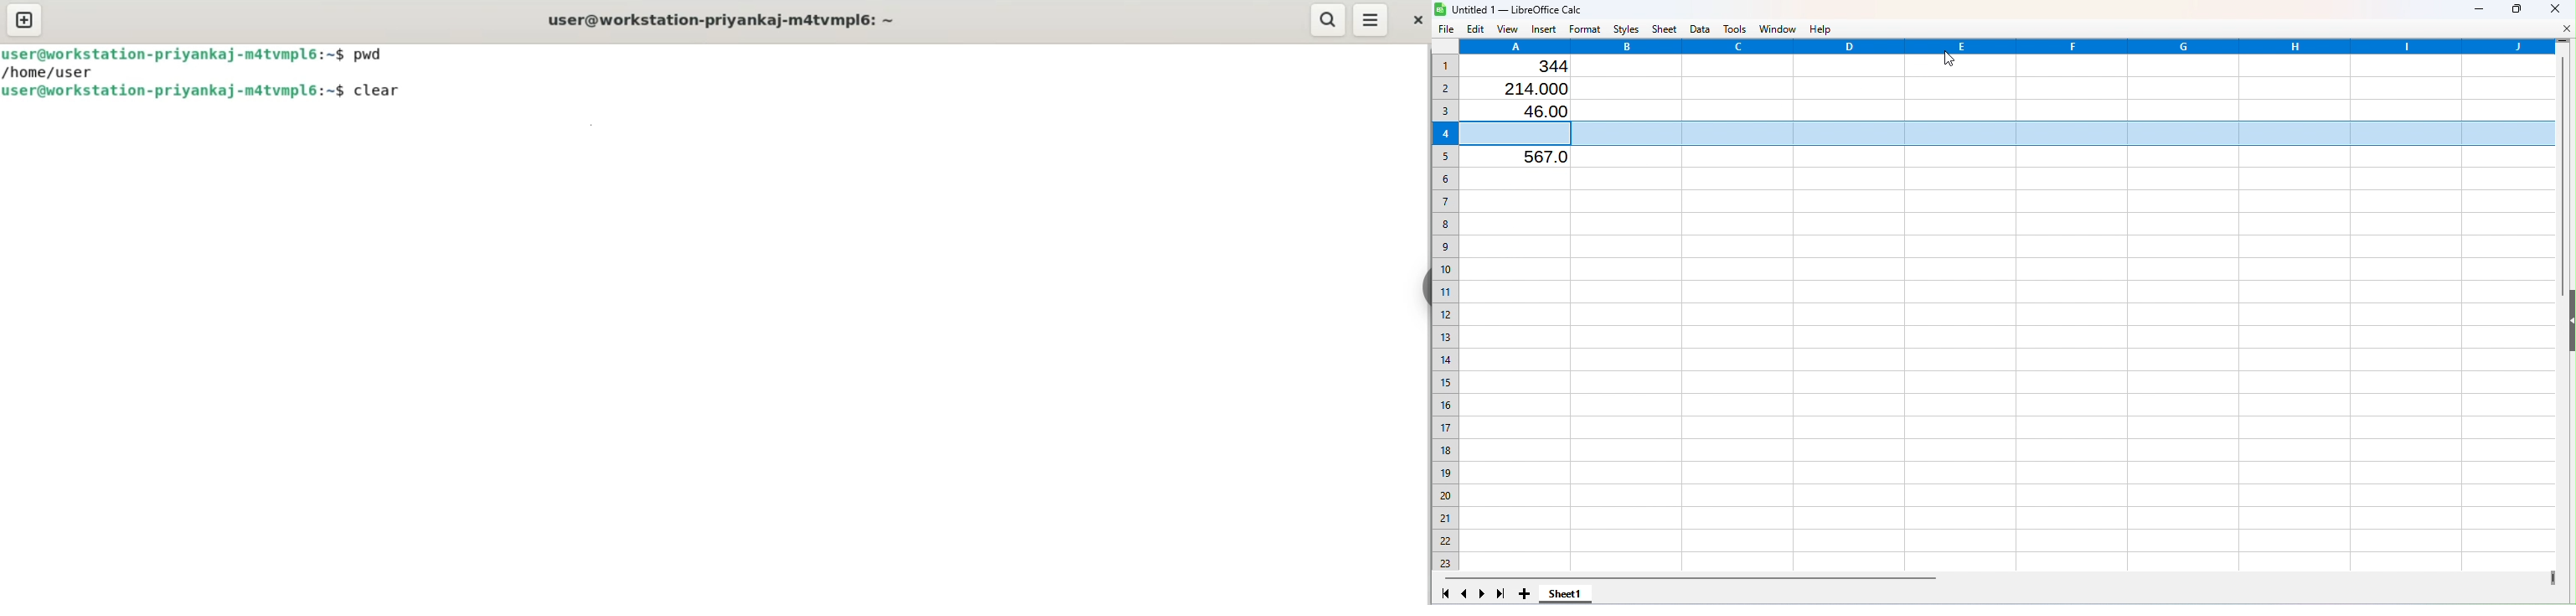 This screenshot has height=616, width=2576. Describe the element at coordinates (1995, 577) in the screenshot. I see `Horizontal scroll bar` at that location.